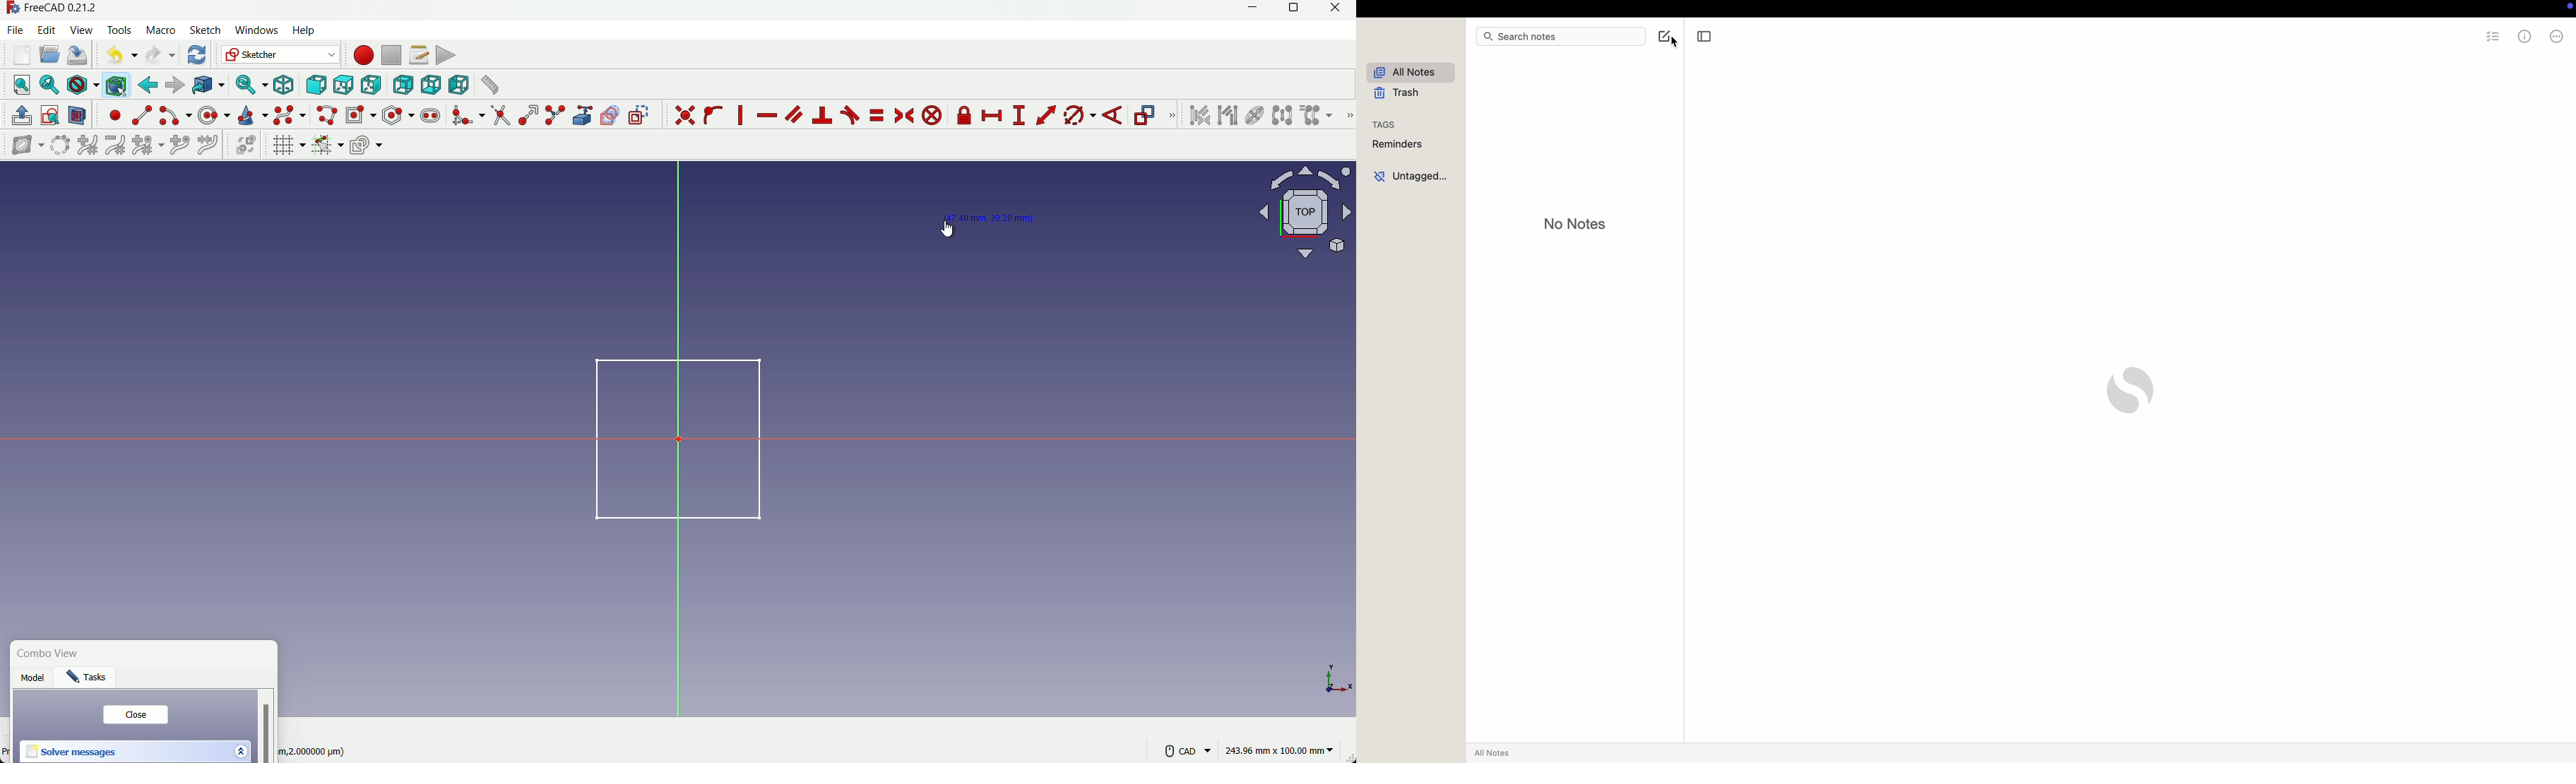 The width and height of the screenshot is (2576, 784). What do you see at coordinates (1410, 175) in the screenshot?
I see `untagged` at bounding box center [1410, 175].